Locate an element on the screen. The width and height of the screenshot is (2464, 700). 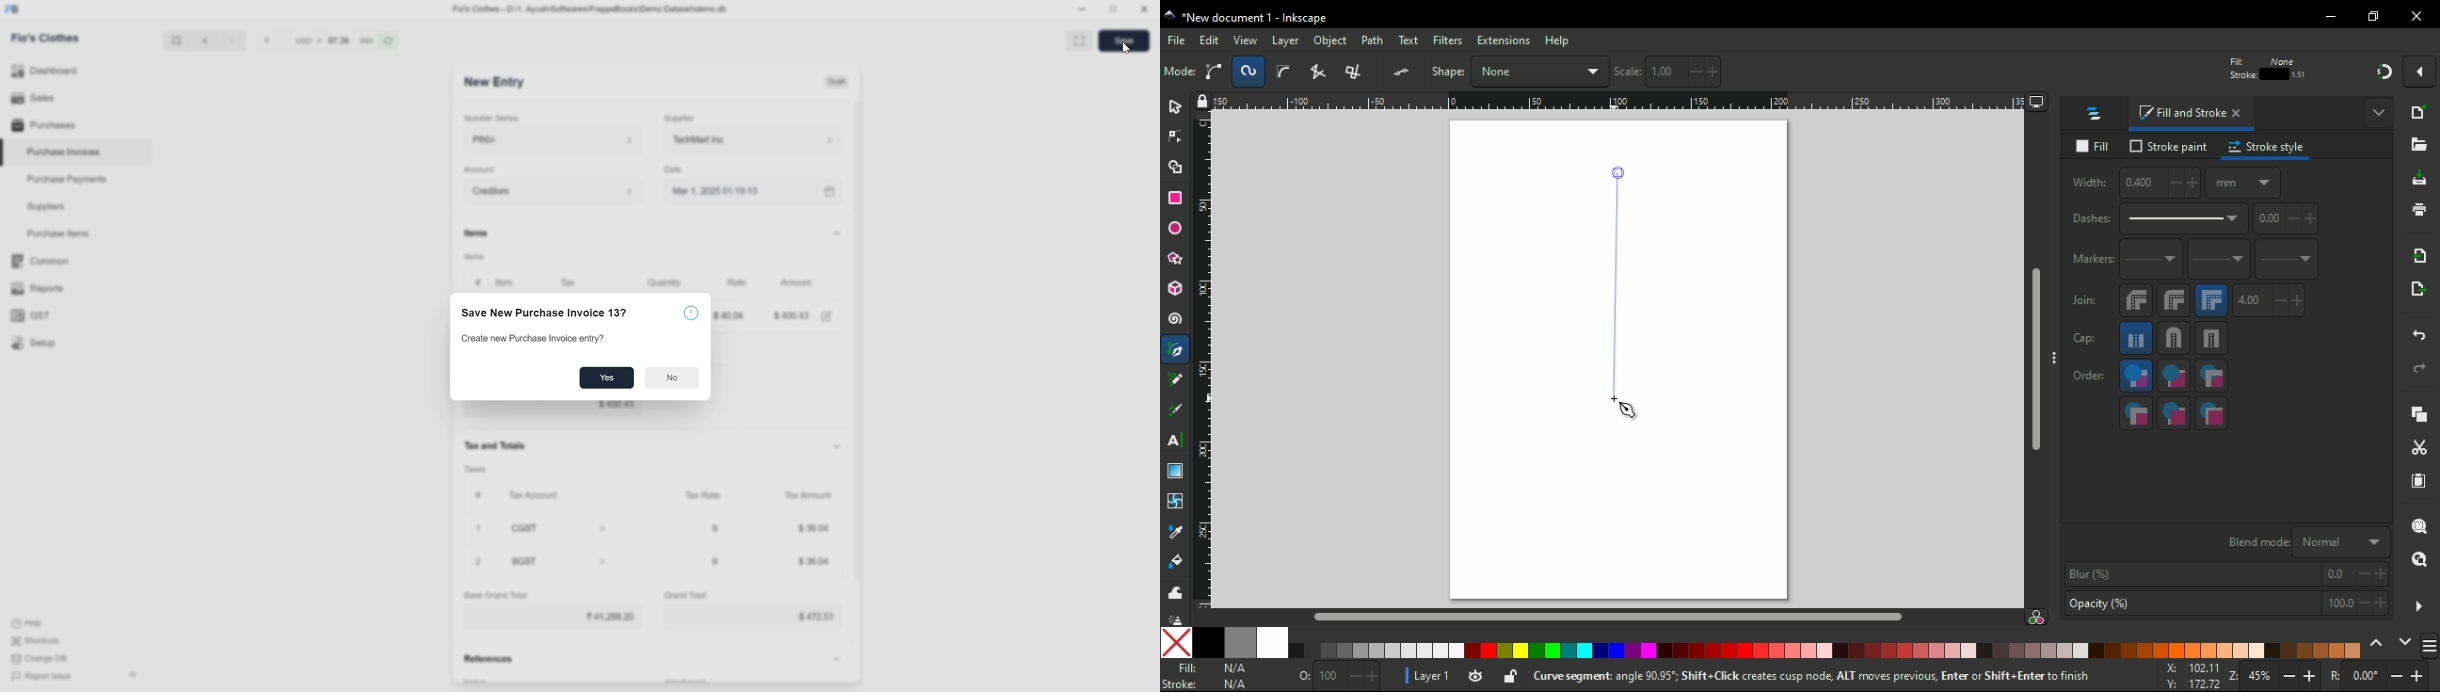
star/polygon tool is located at coordinates (1177, 258).